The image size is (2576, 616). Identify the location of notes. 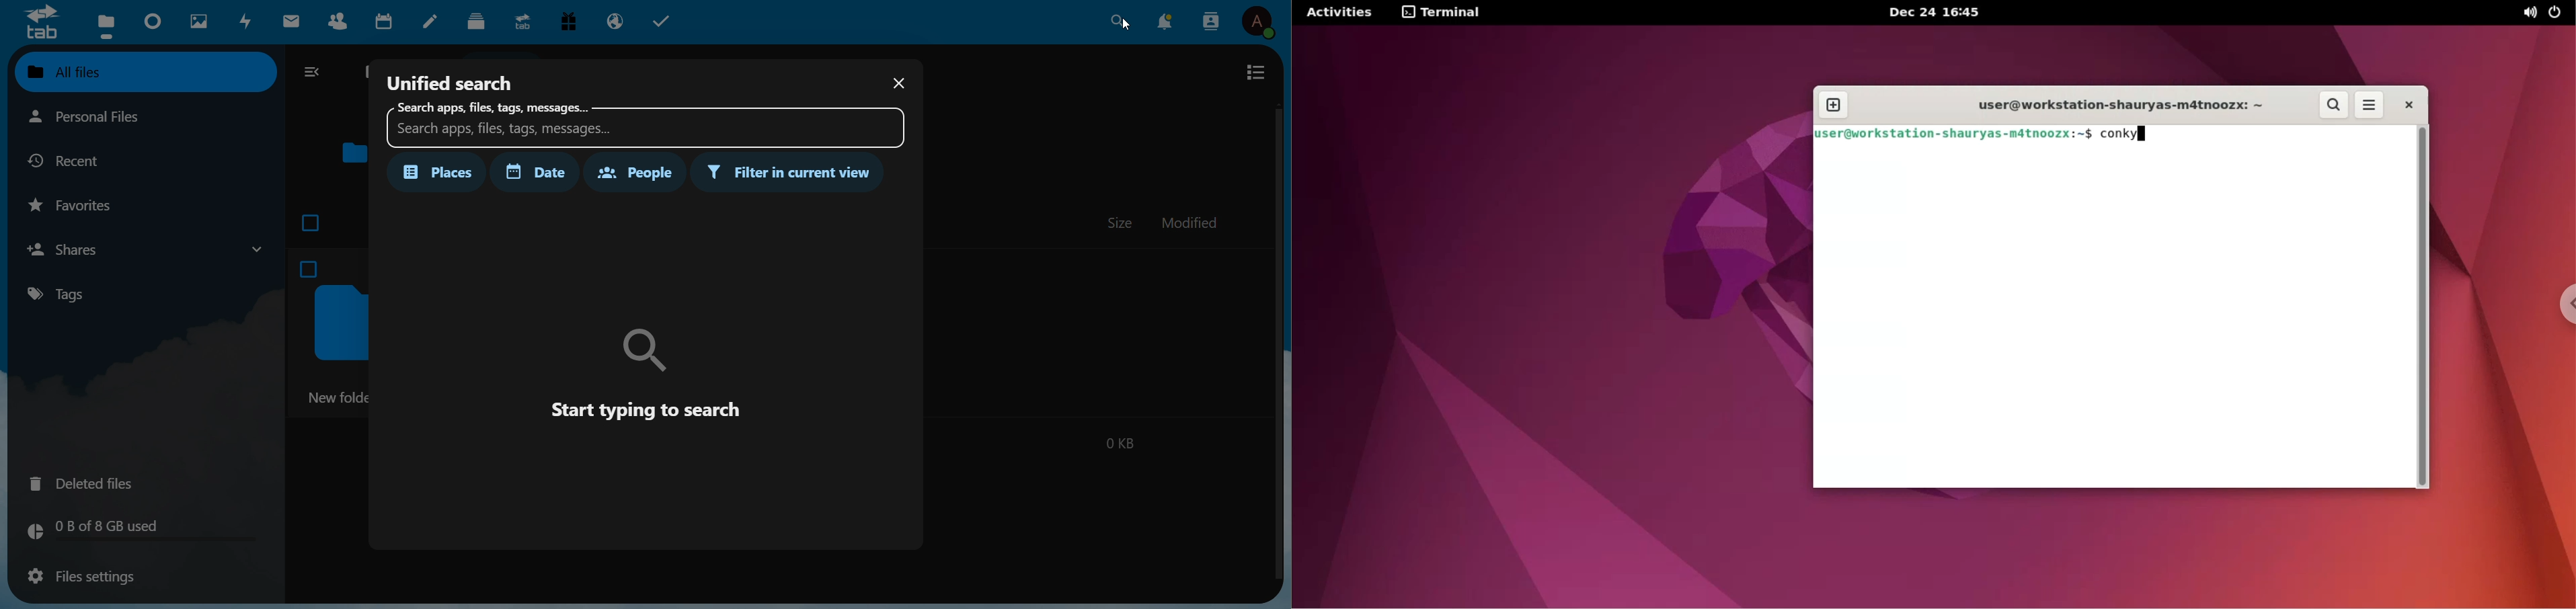
(433, 22).